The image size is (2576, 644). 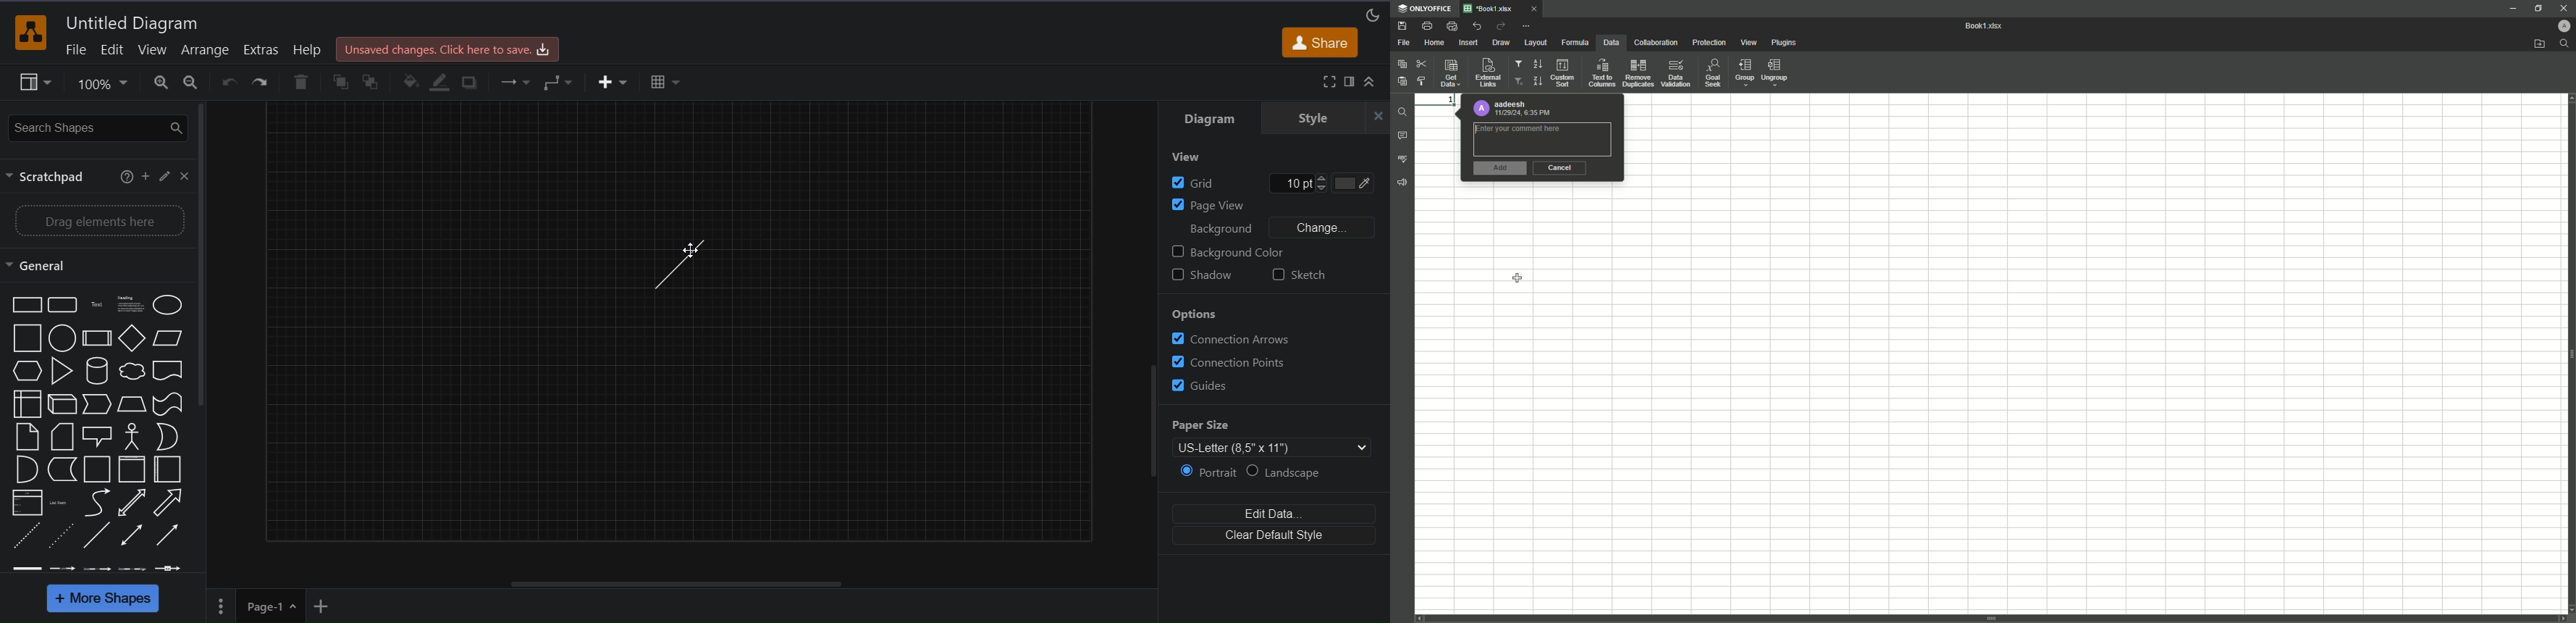 What do you see at coordinates (165, 175) in the screenshot?
I see `edit` at bounding box center [165, 175].